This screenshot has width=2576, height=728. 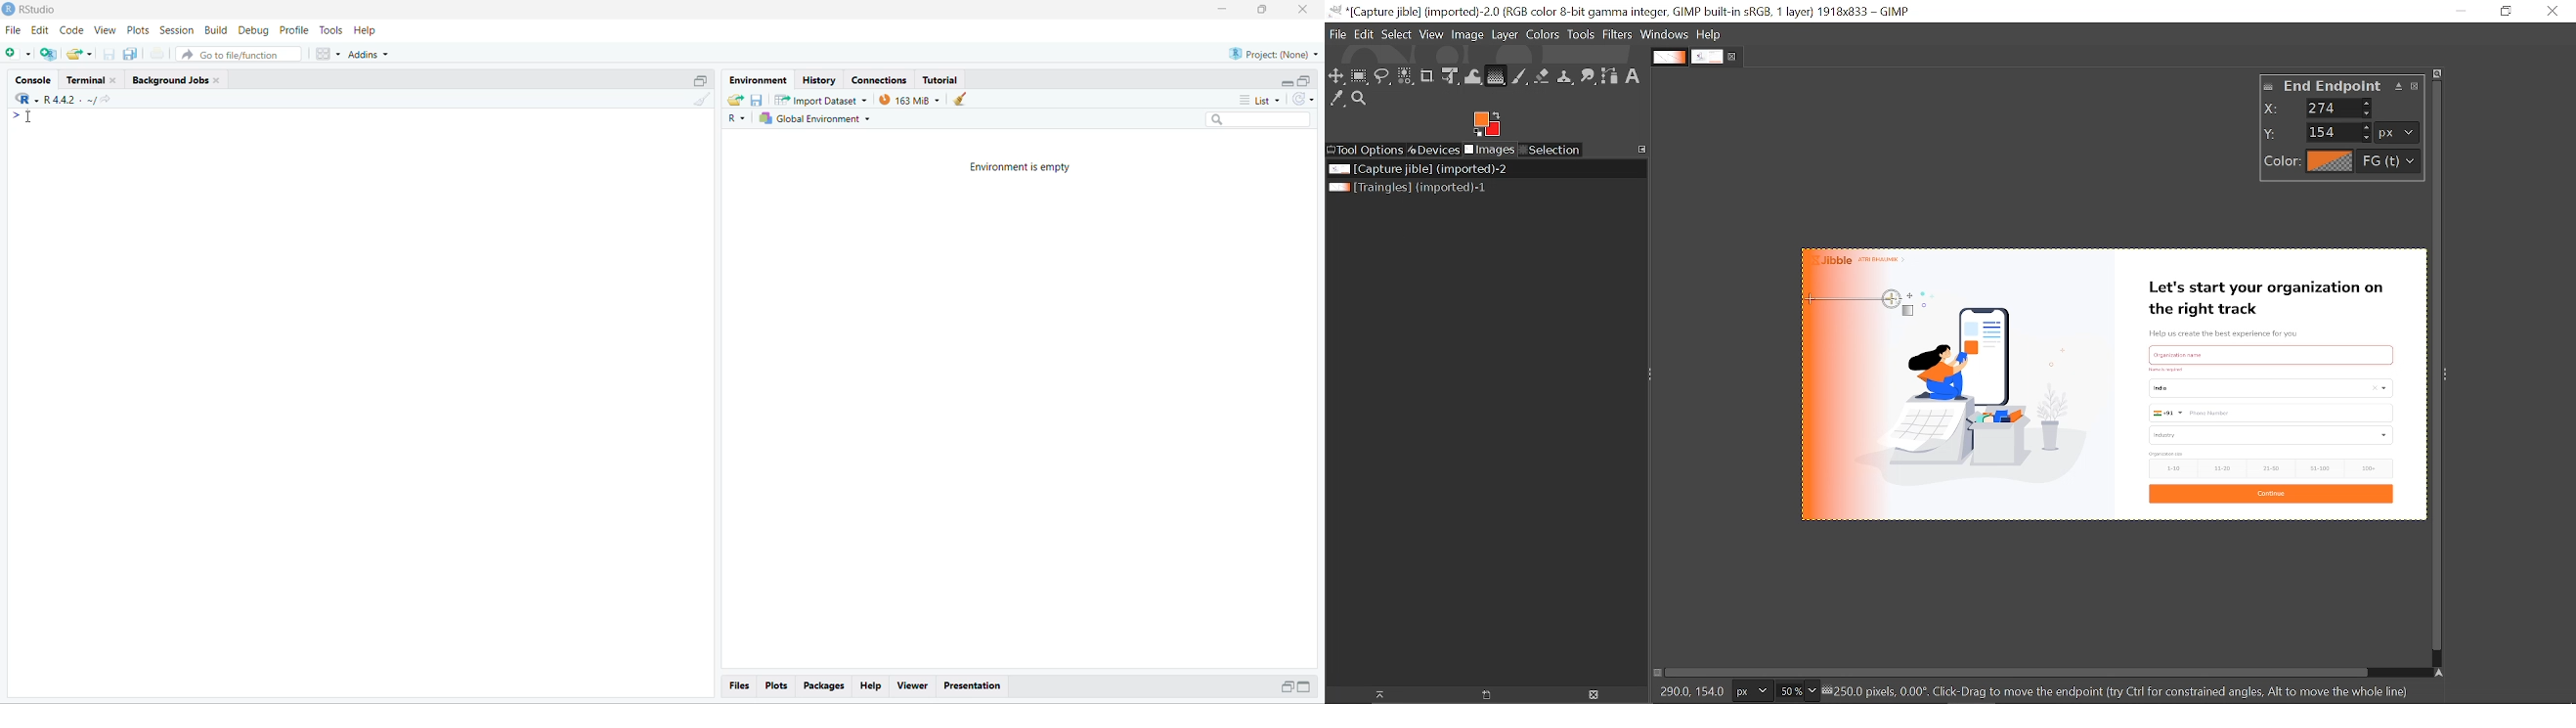 What do you see at coordinates (734, 99) in the screenshot?
I see `load workspace` at bounding box center [734, 99].